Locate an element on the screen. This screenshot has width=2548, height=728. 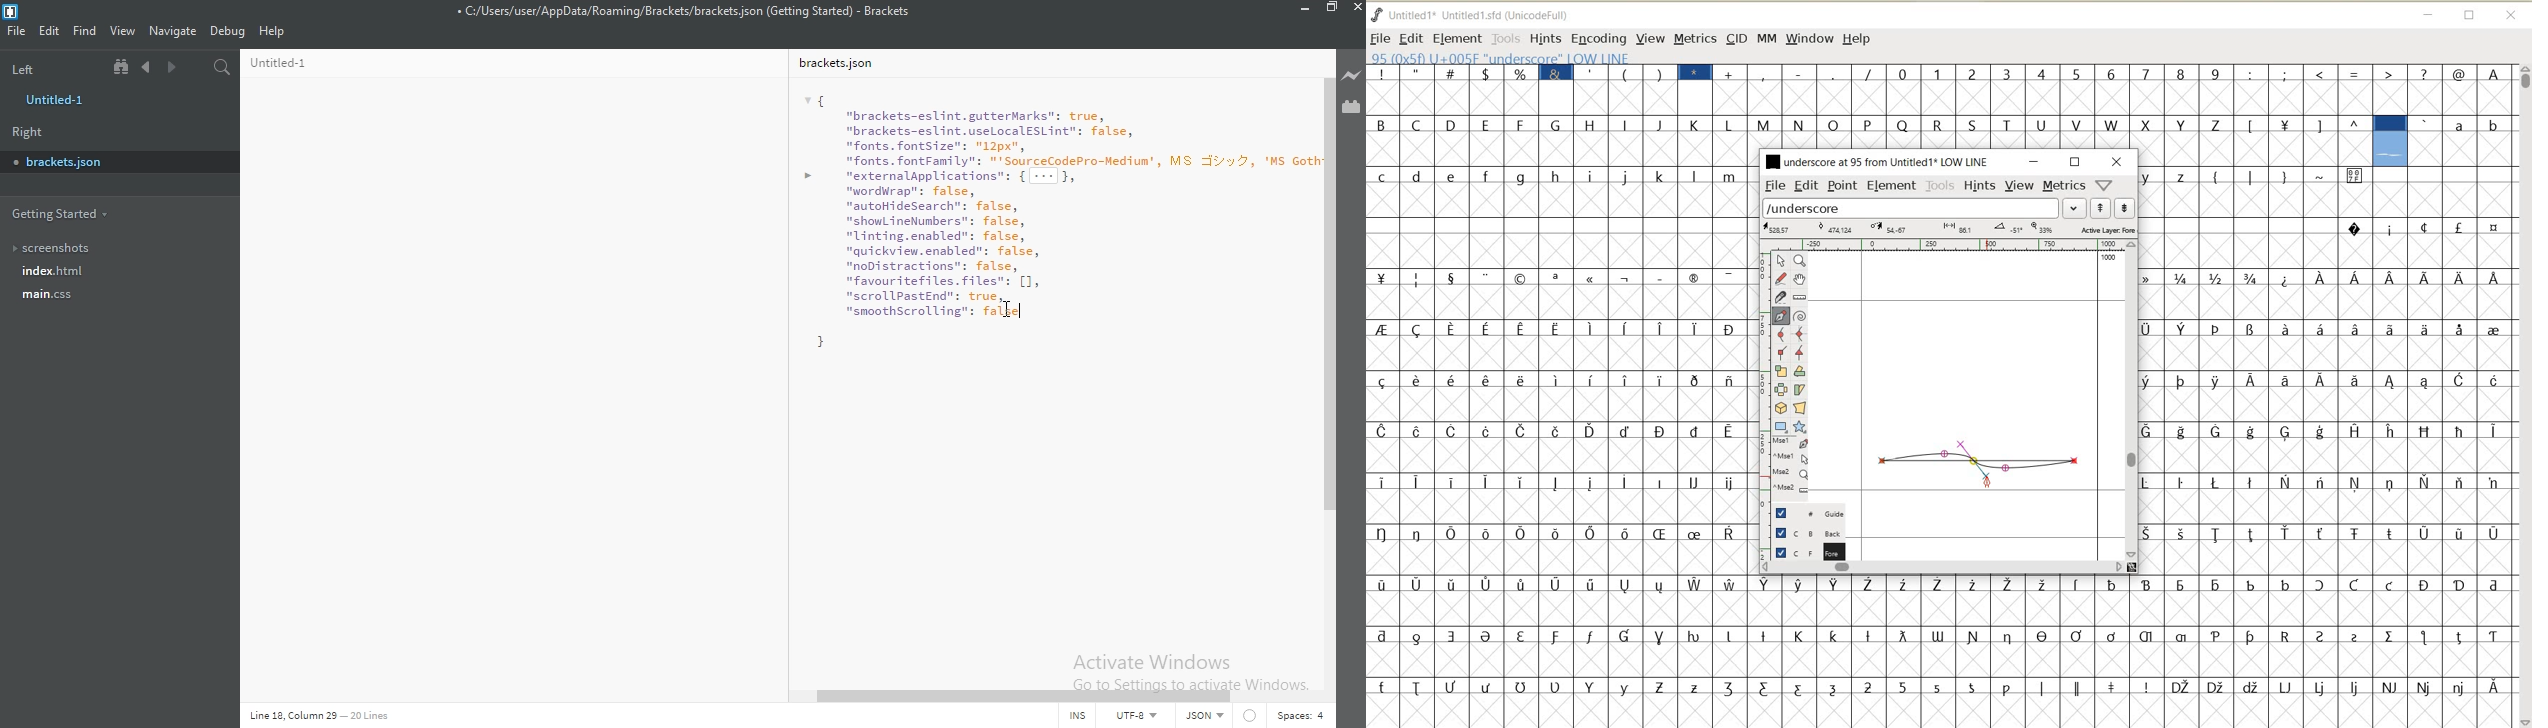
Find is located at coordinates (87, 30).